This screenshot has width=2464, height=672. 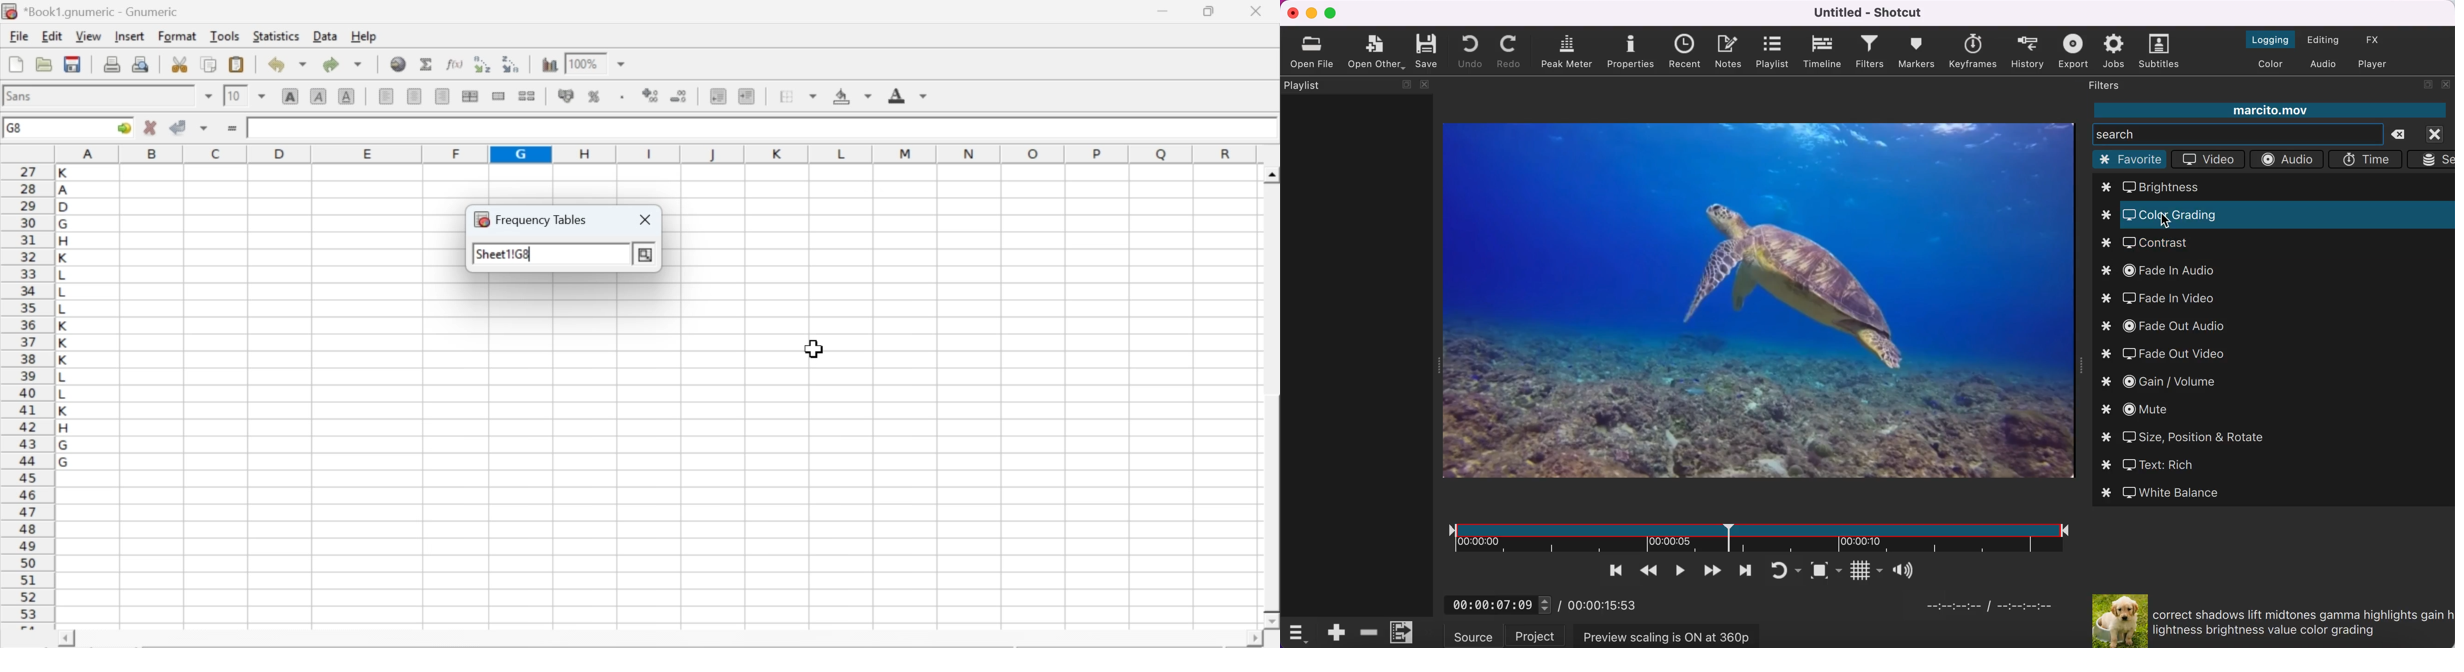 I want to click on mute, so click(x=2141, y=411).